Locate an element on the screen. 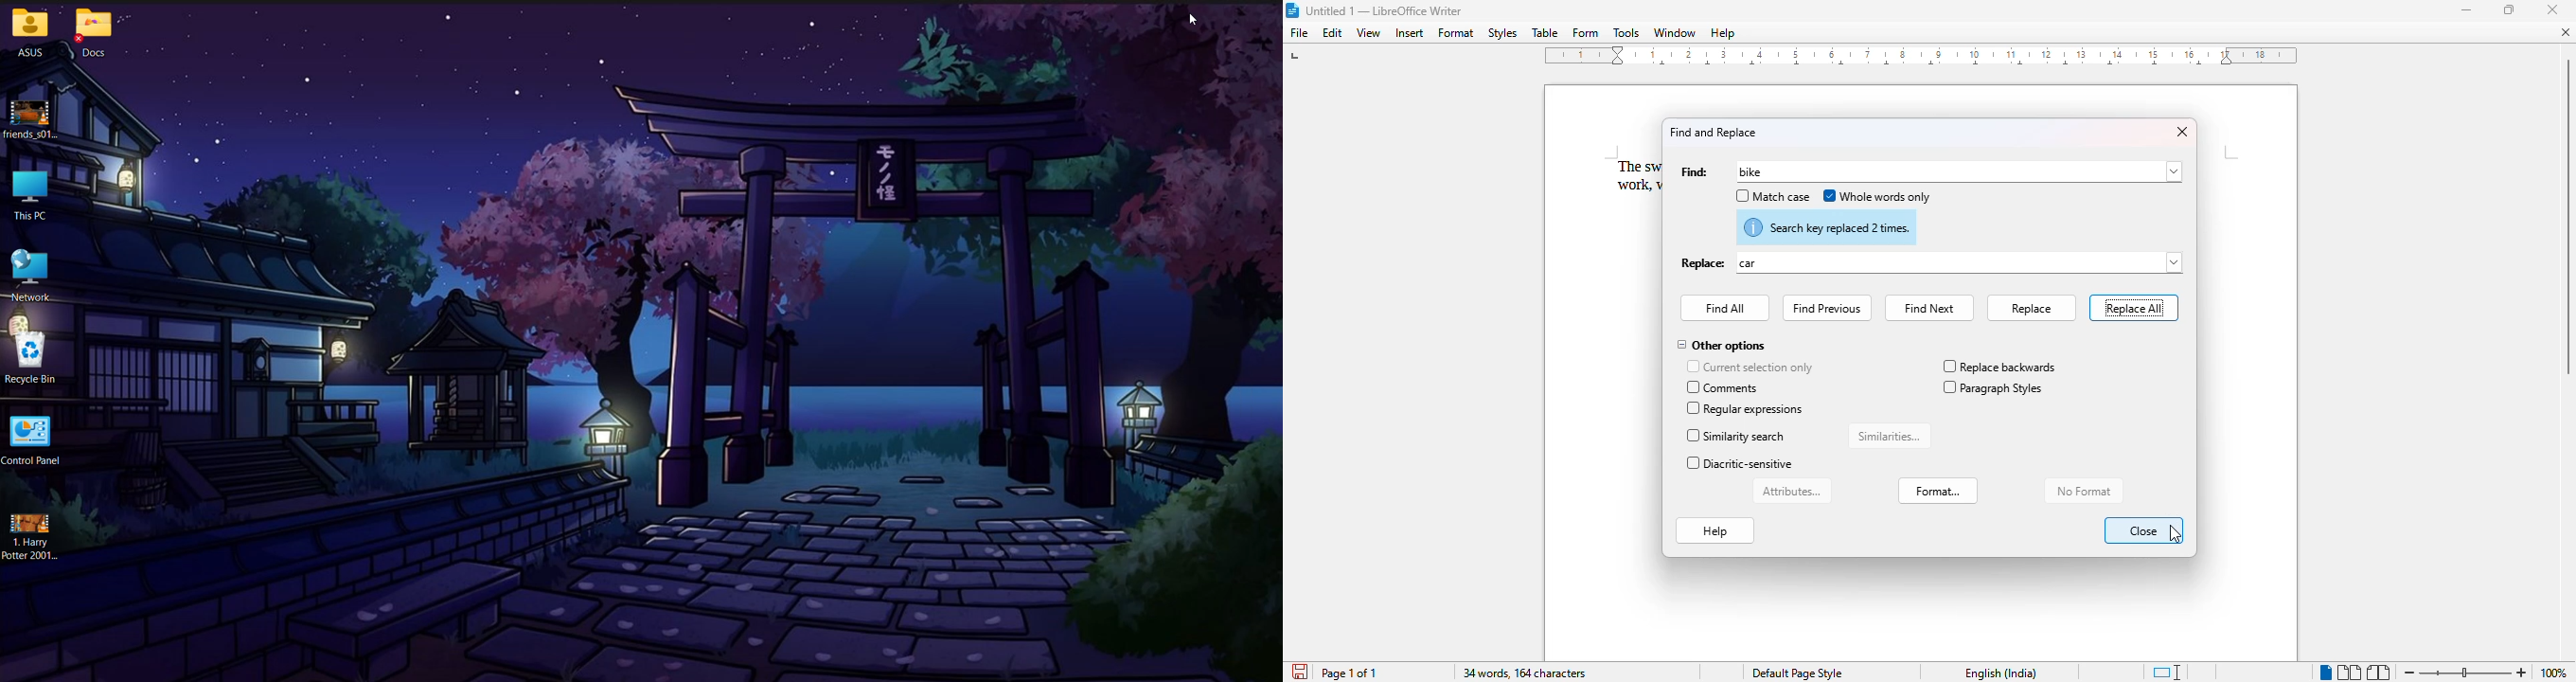 This screenshot has width=2576, height=700. edit is located at coordinates (1333, 32).